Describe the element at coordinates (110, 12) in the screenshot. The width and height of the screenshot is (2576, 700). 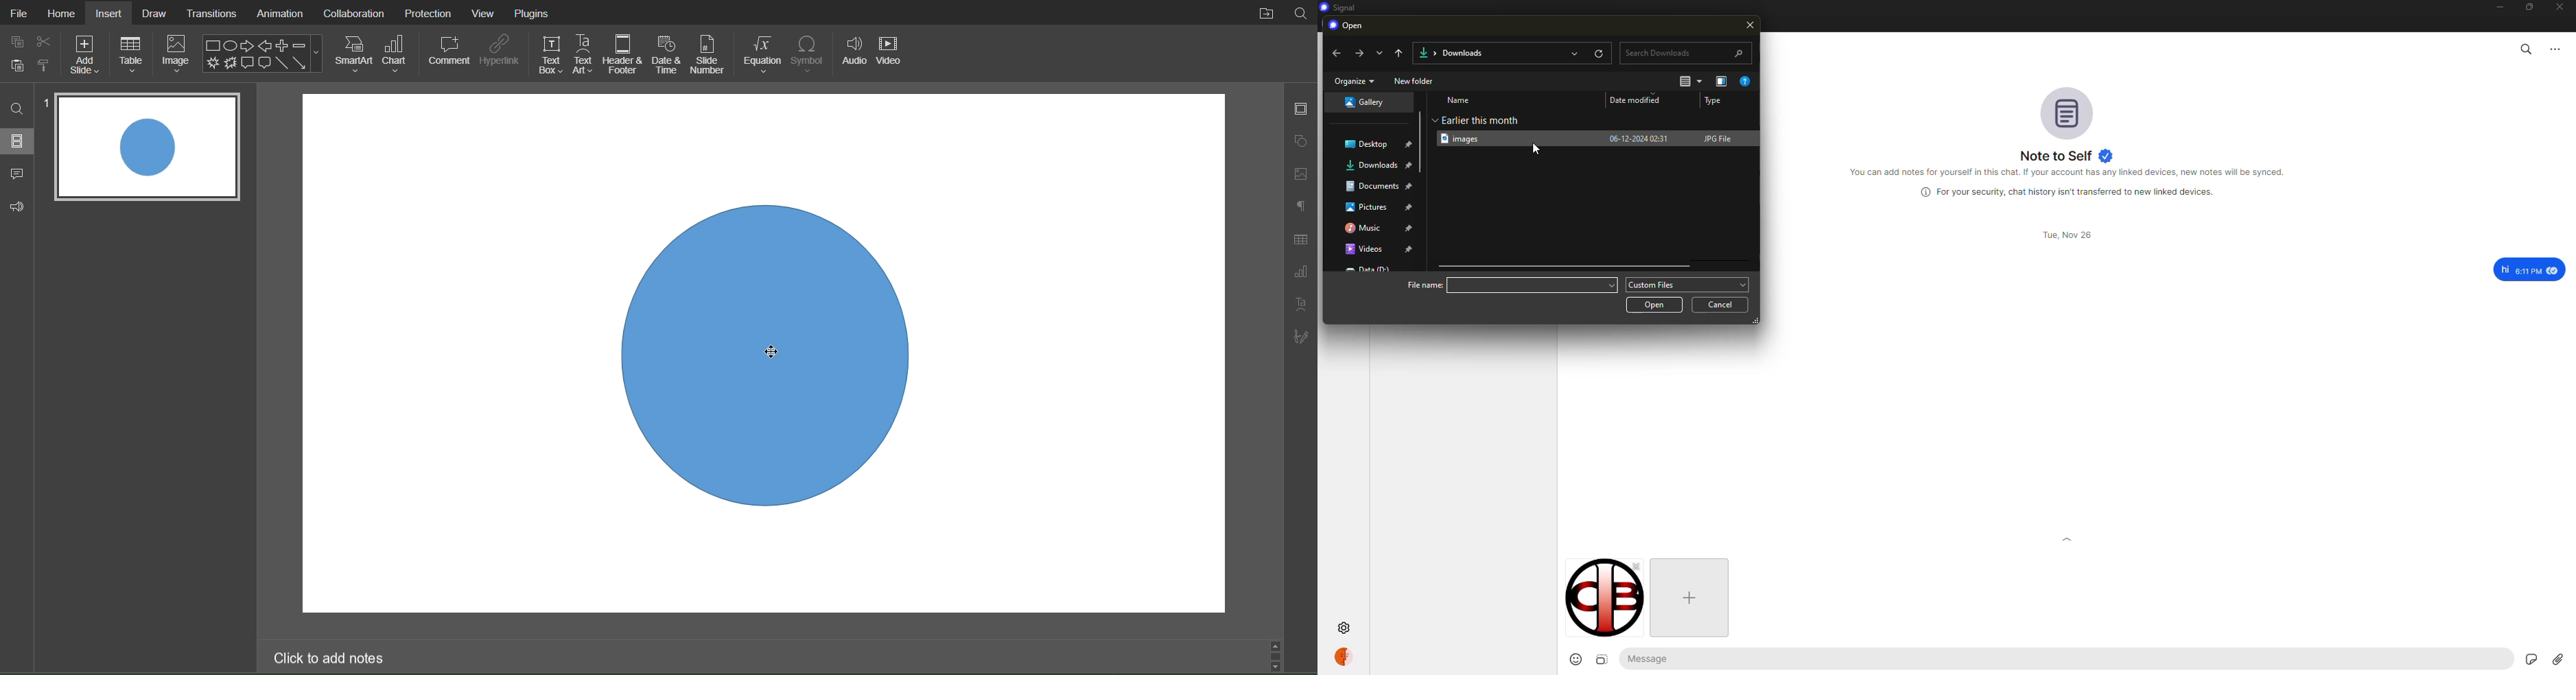
I see `Insert` at that location.